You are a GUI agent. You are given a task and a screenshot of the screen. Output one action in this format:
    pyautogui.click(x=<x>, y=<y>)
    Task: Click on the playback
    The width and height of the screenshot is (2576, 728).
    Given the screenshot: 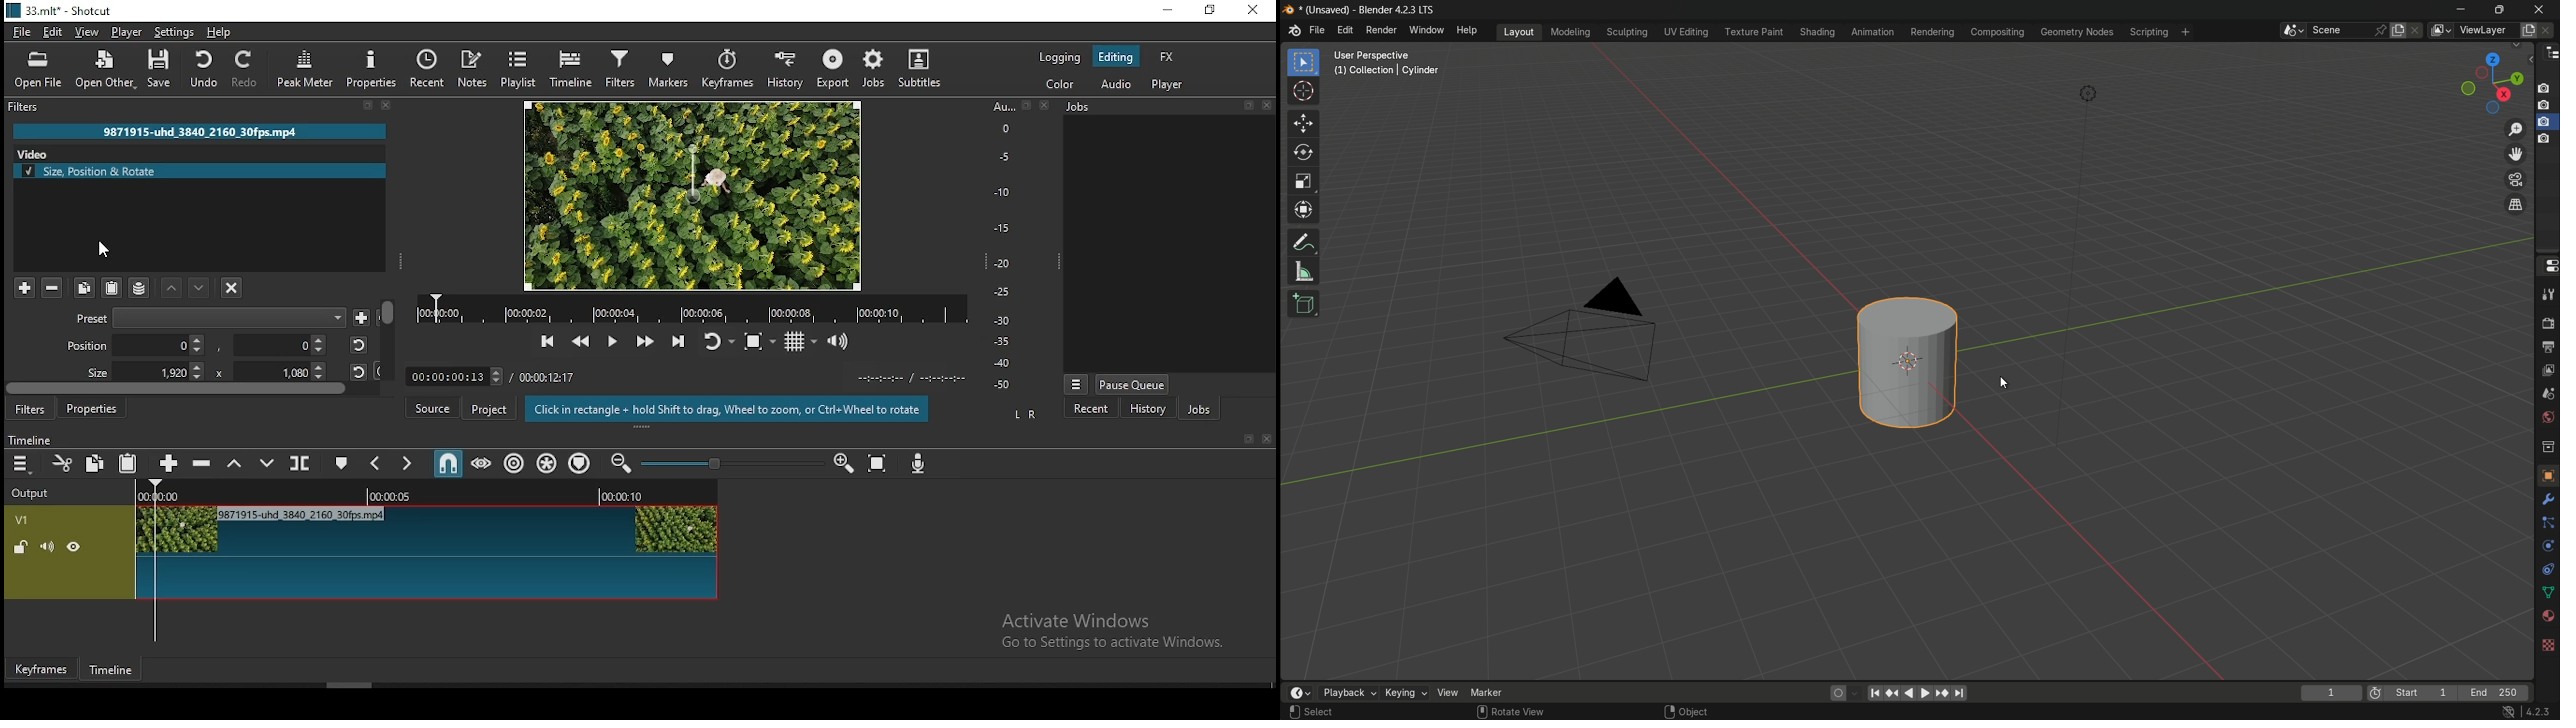 What is the action you would take?
    pyautogui.click(x=1347, y=693)
    